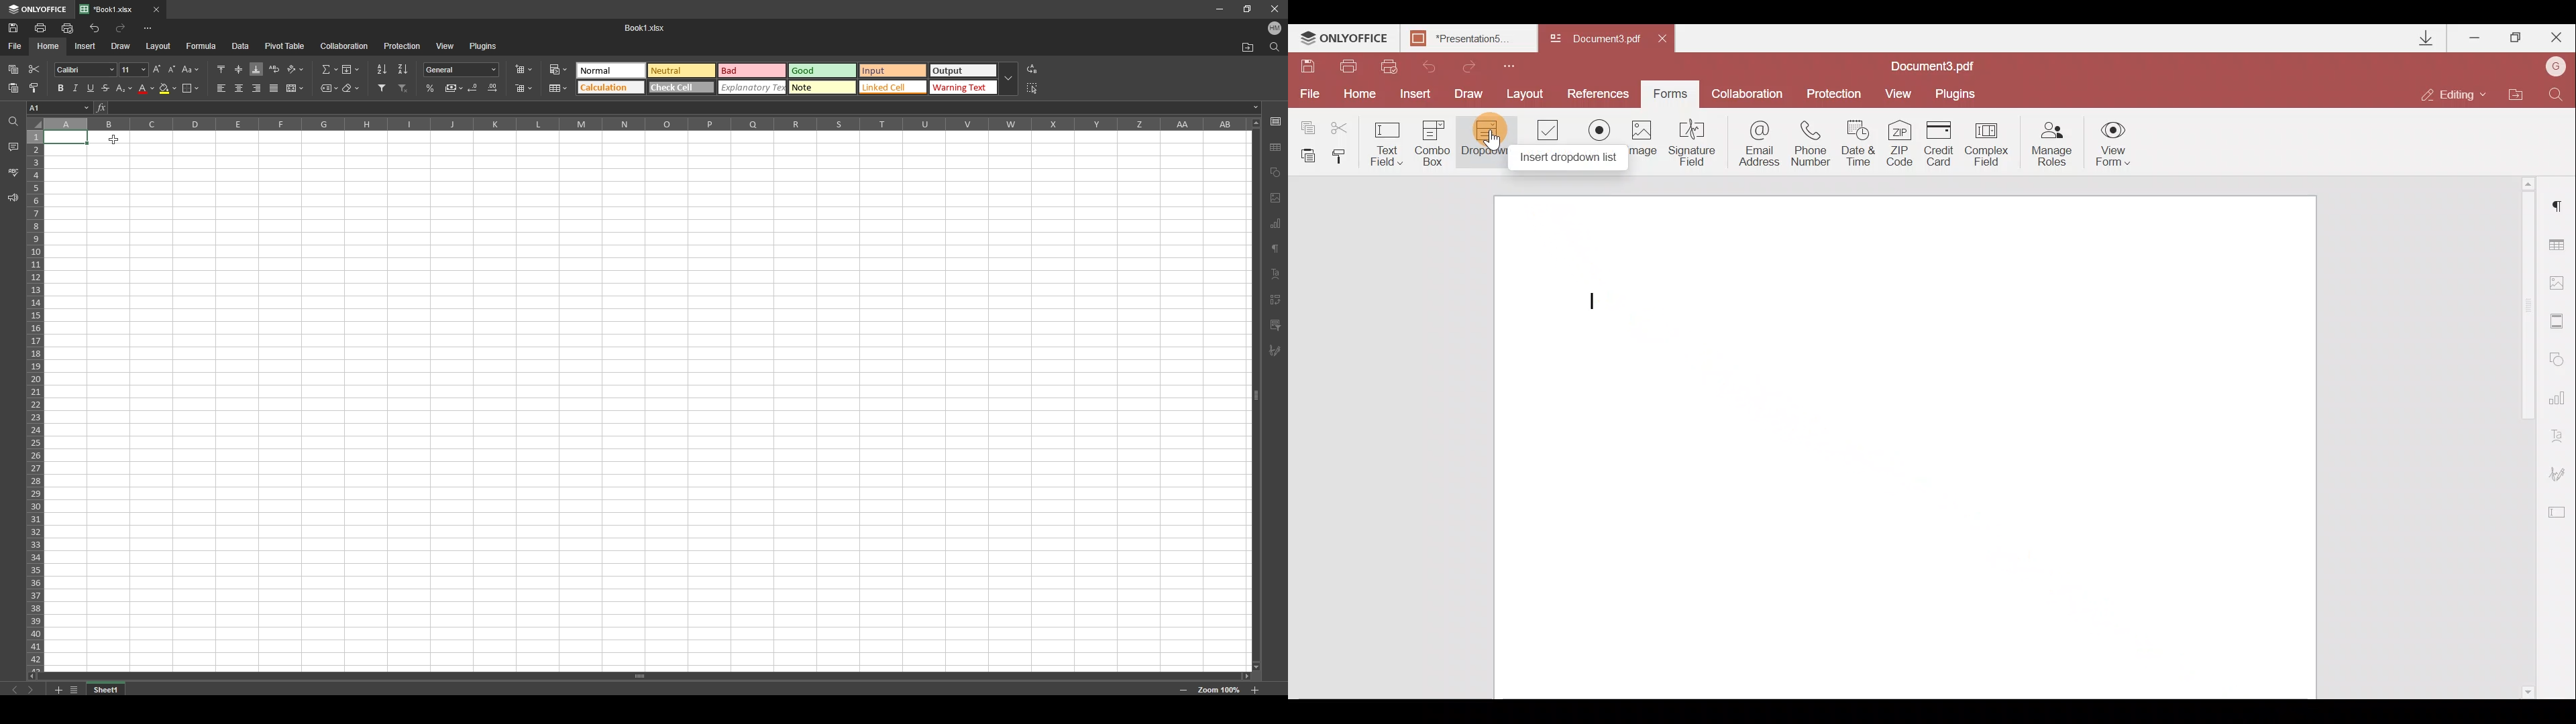 The height and width of the screenshot is (728, 2576). I want to click on next, so click(30, 690).